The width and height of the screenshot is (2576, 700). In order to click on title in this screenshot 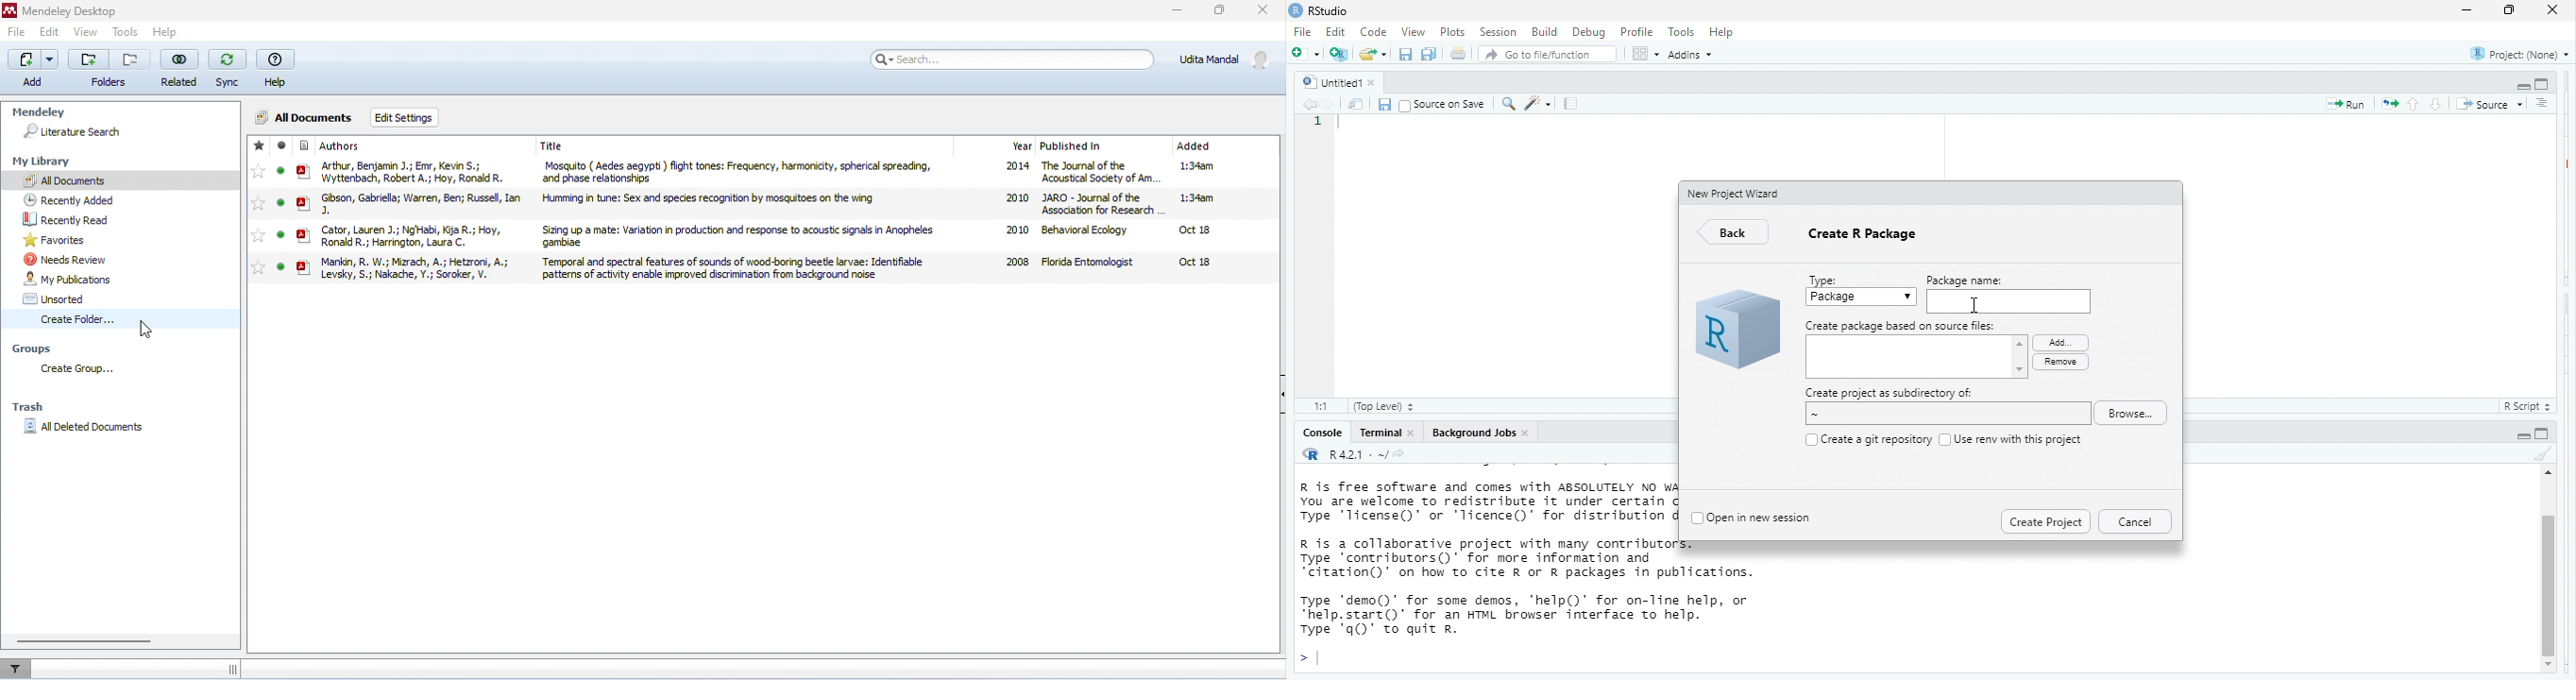, I will do `click(552, 146)`.